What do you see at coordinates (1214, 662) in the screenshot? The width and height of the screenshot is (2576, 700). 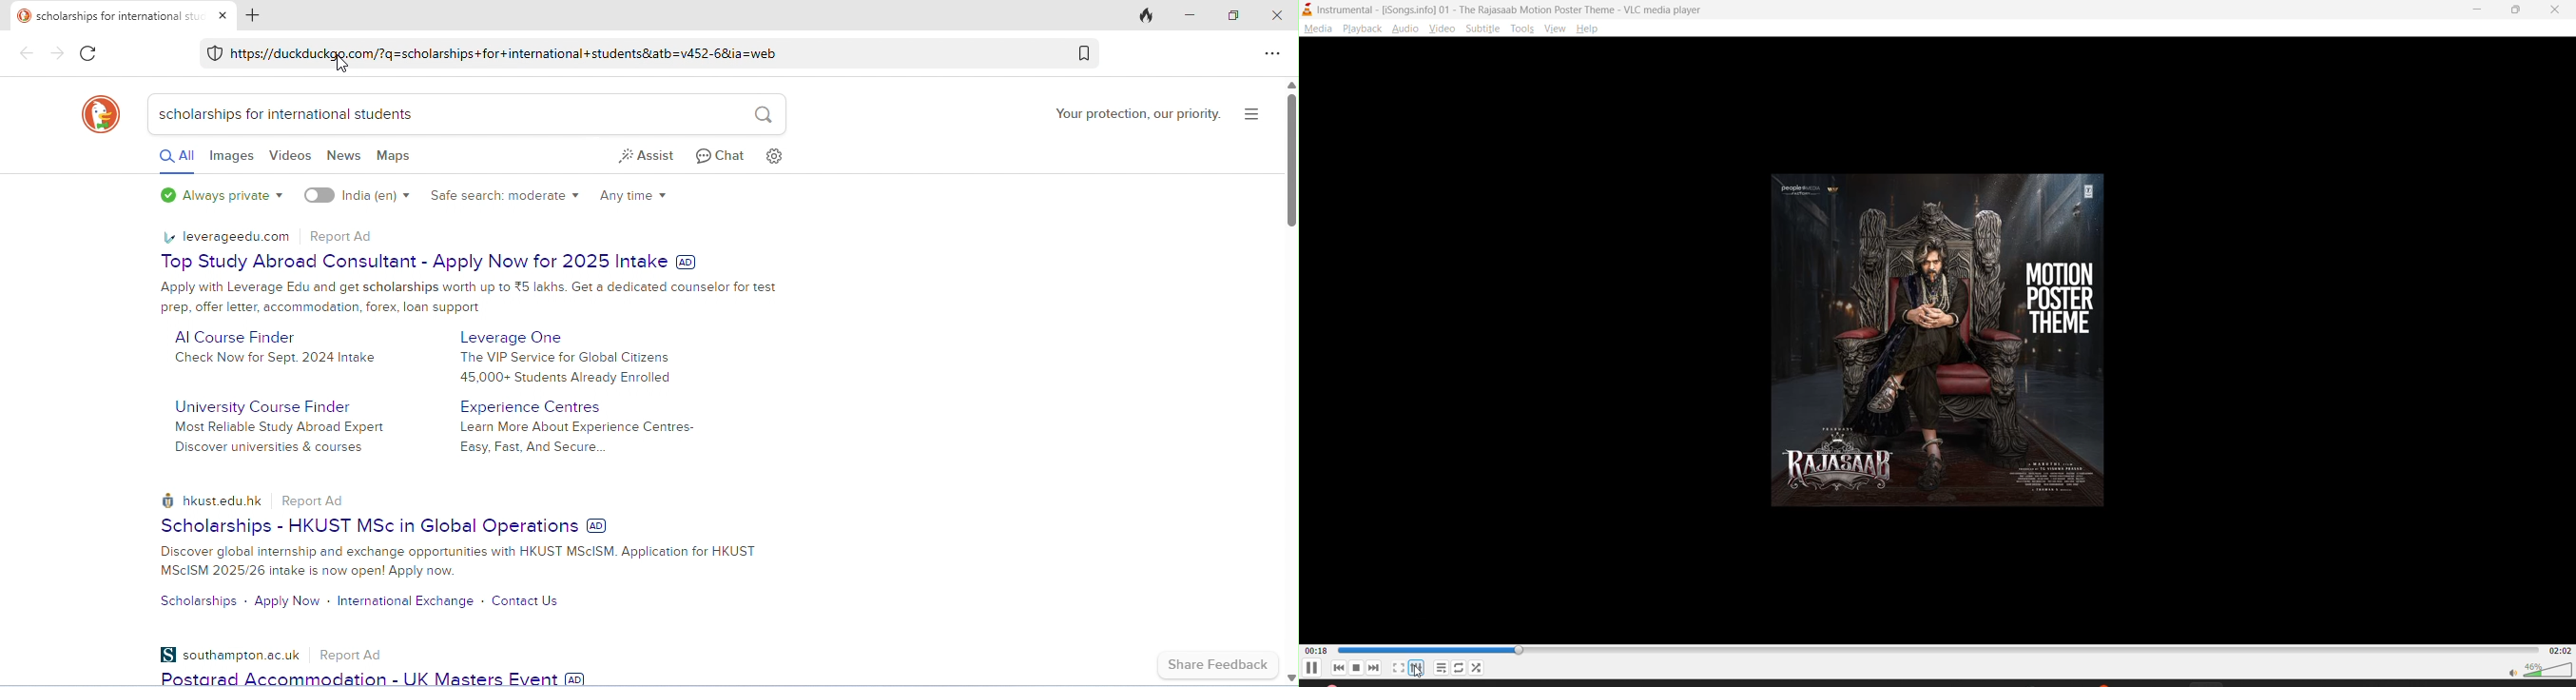 I see `share feedback` at bounding box center [1214, 662].